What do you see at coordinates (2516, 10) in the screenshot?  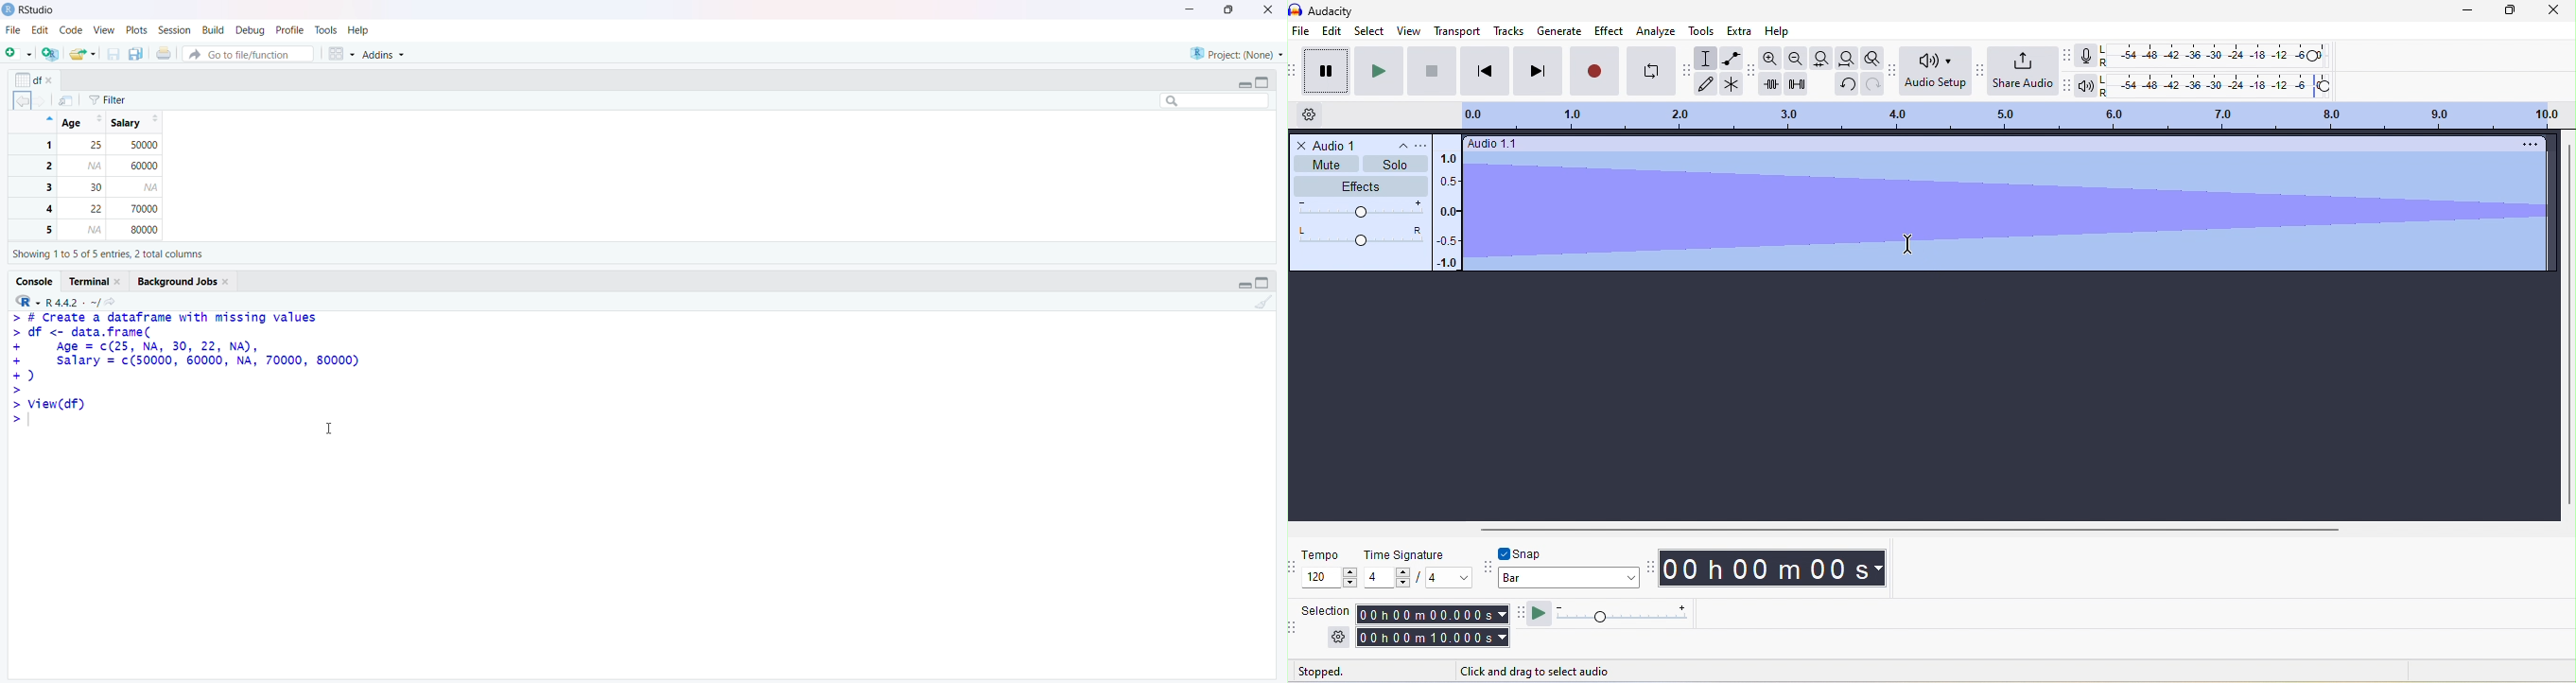 I see `maximize` at bounding box center [2516, 10].